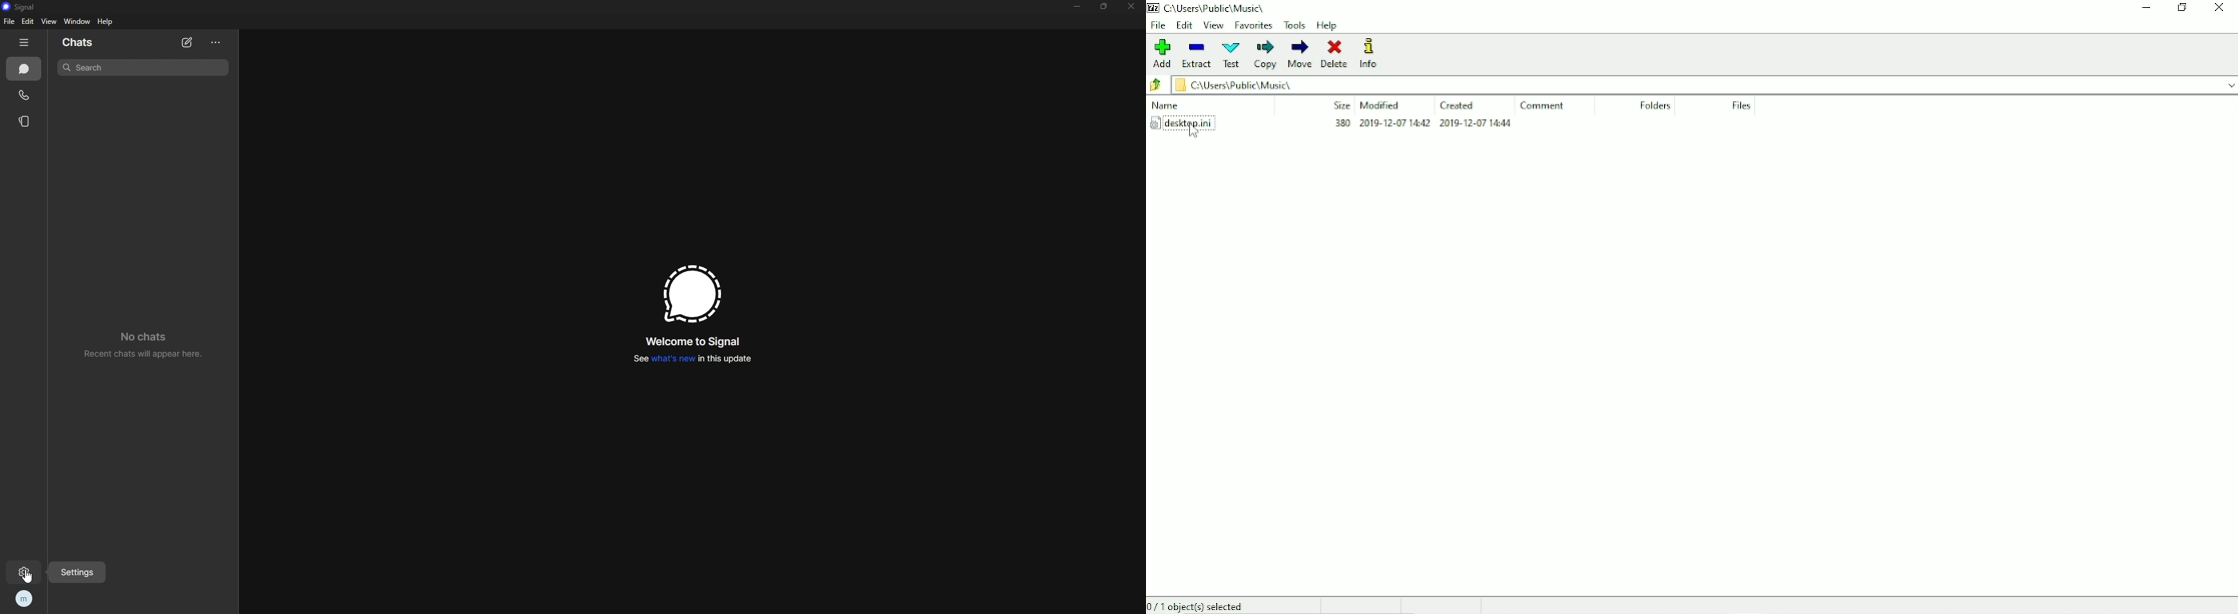 Image resolution: width=2240 pixels, height=616 pixels. Describe the element at coordinates (1211, 8) in the screenshot. I see `Location` at that location.